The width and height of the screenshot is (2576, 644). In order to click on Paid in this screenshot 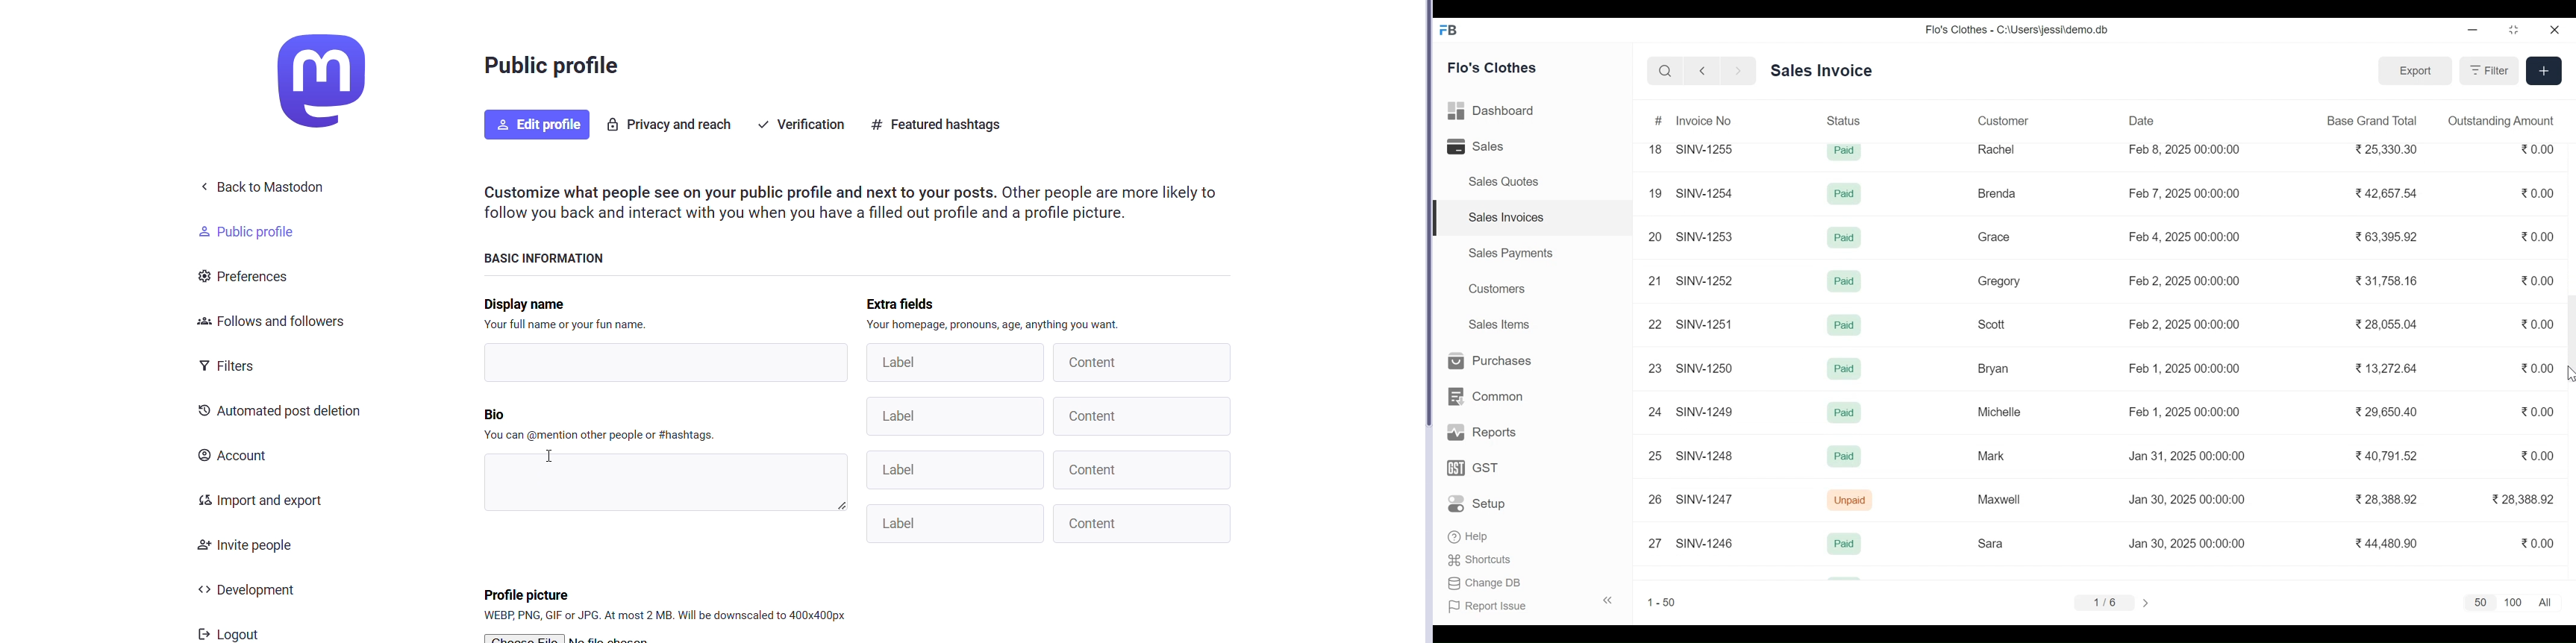, I will do `click(1844, 456)`.